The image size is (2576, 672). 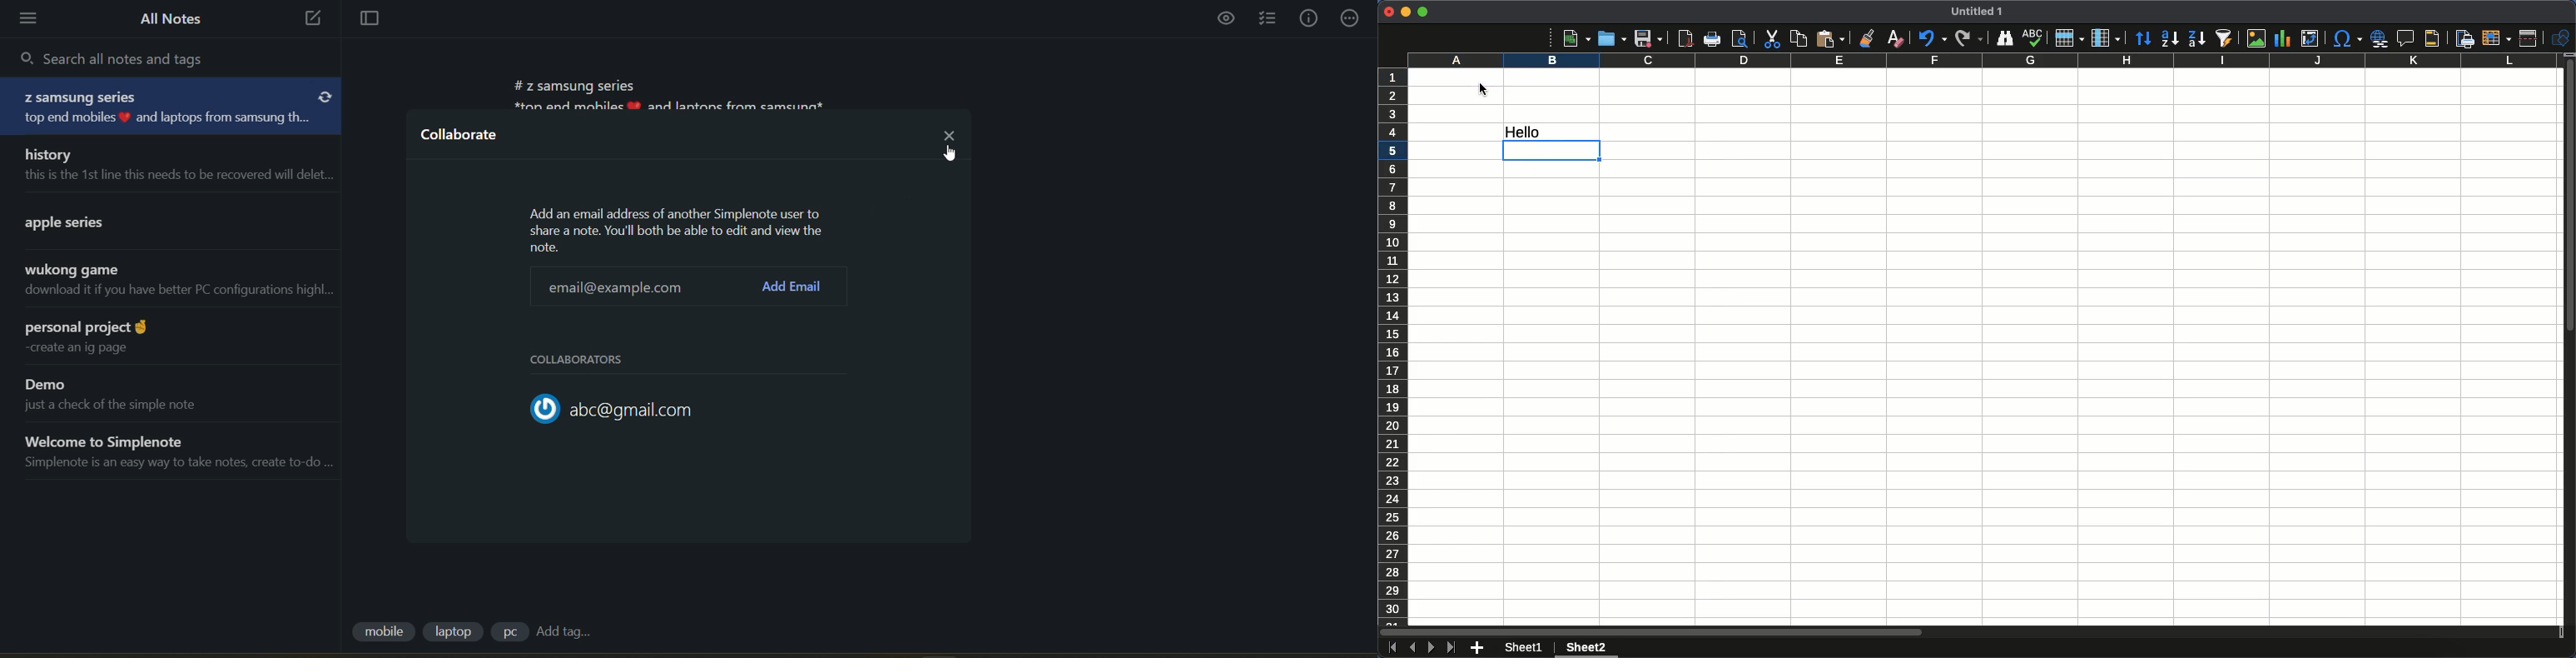 I want to click on Sort, so click(x=2144, y=40).